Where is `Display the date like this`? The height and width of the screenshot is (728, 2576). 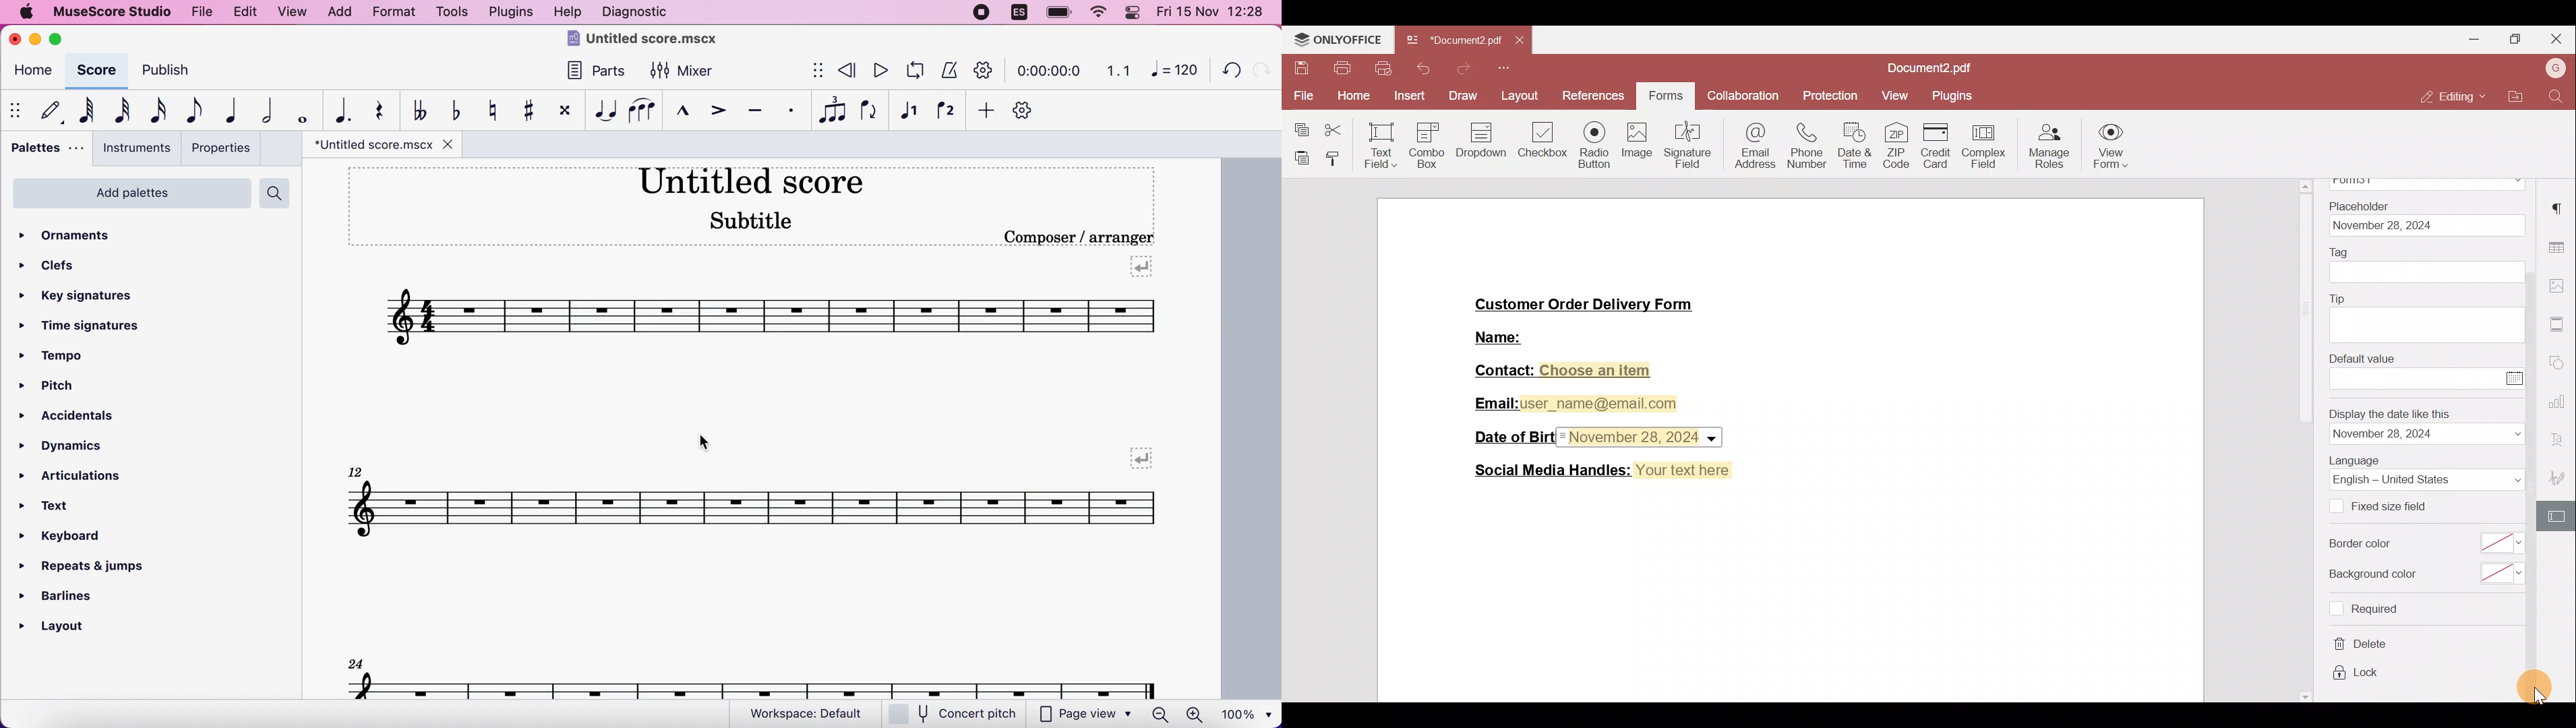
Display the date like this is located at coordinates (2391, 413).